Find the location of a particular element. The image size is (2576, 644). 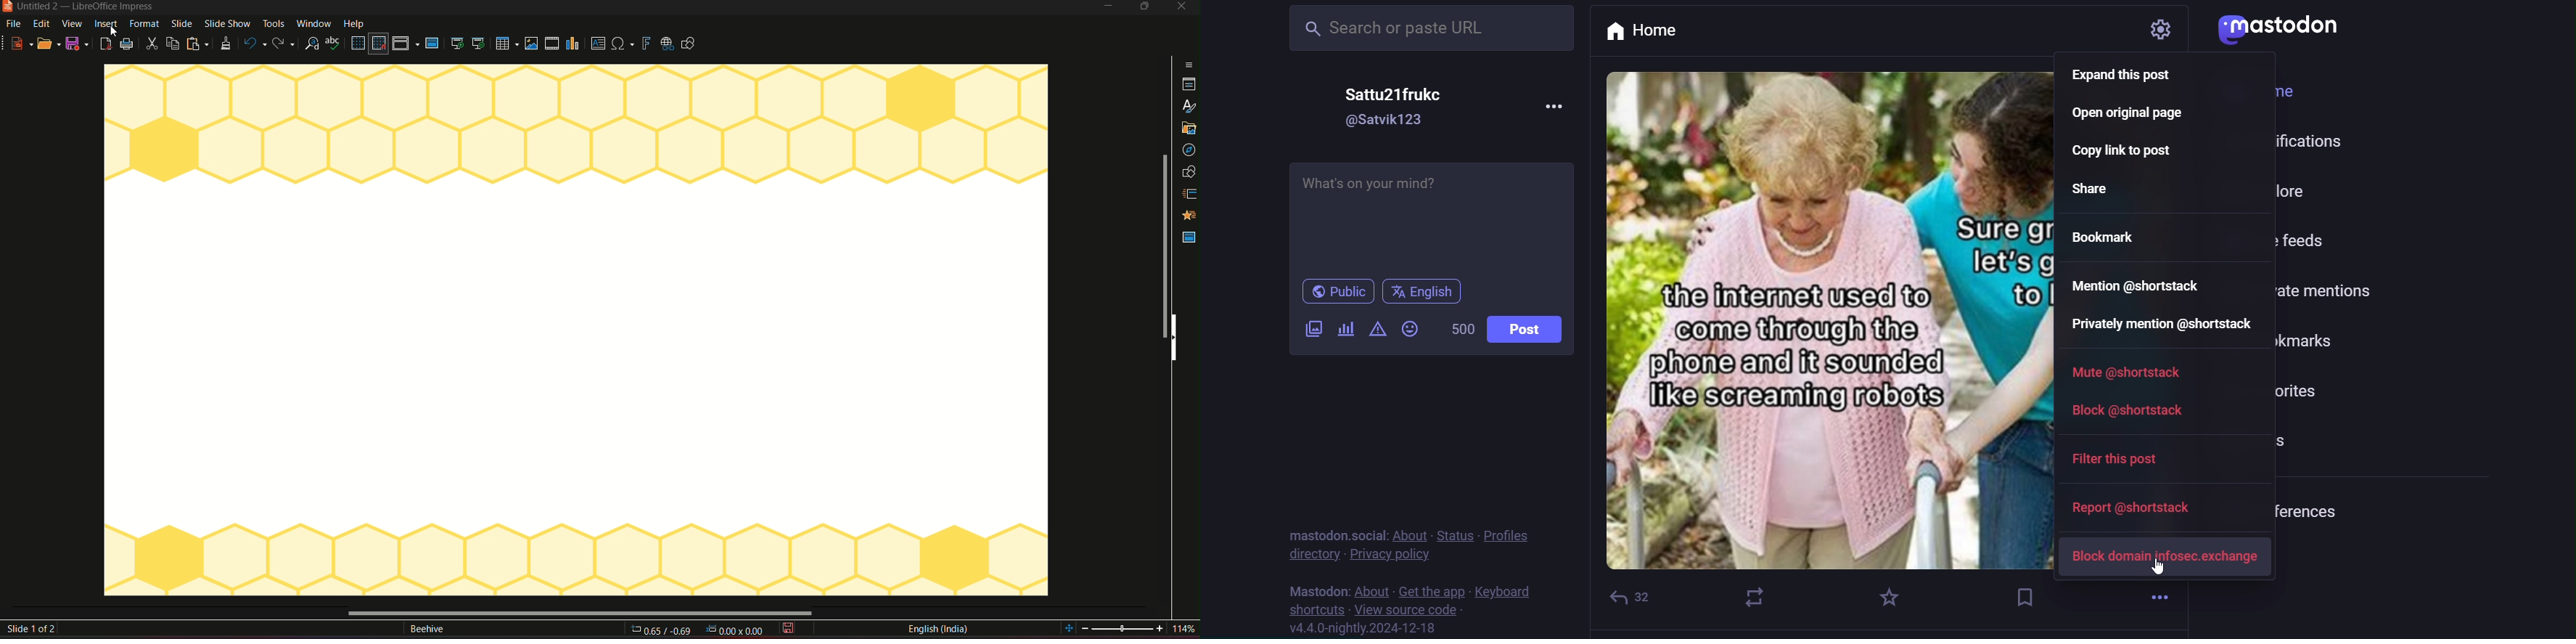

text is located at coordinates (426, 630).